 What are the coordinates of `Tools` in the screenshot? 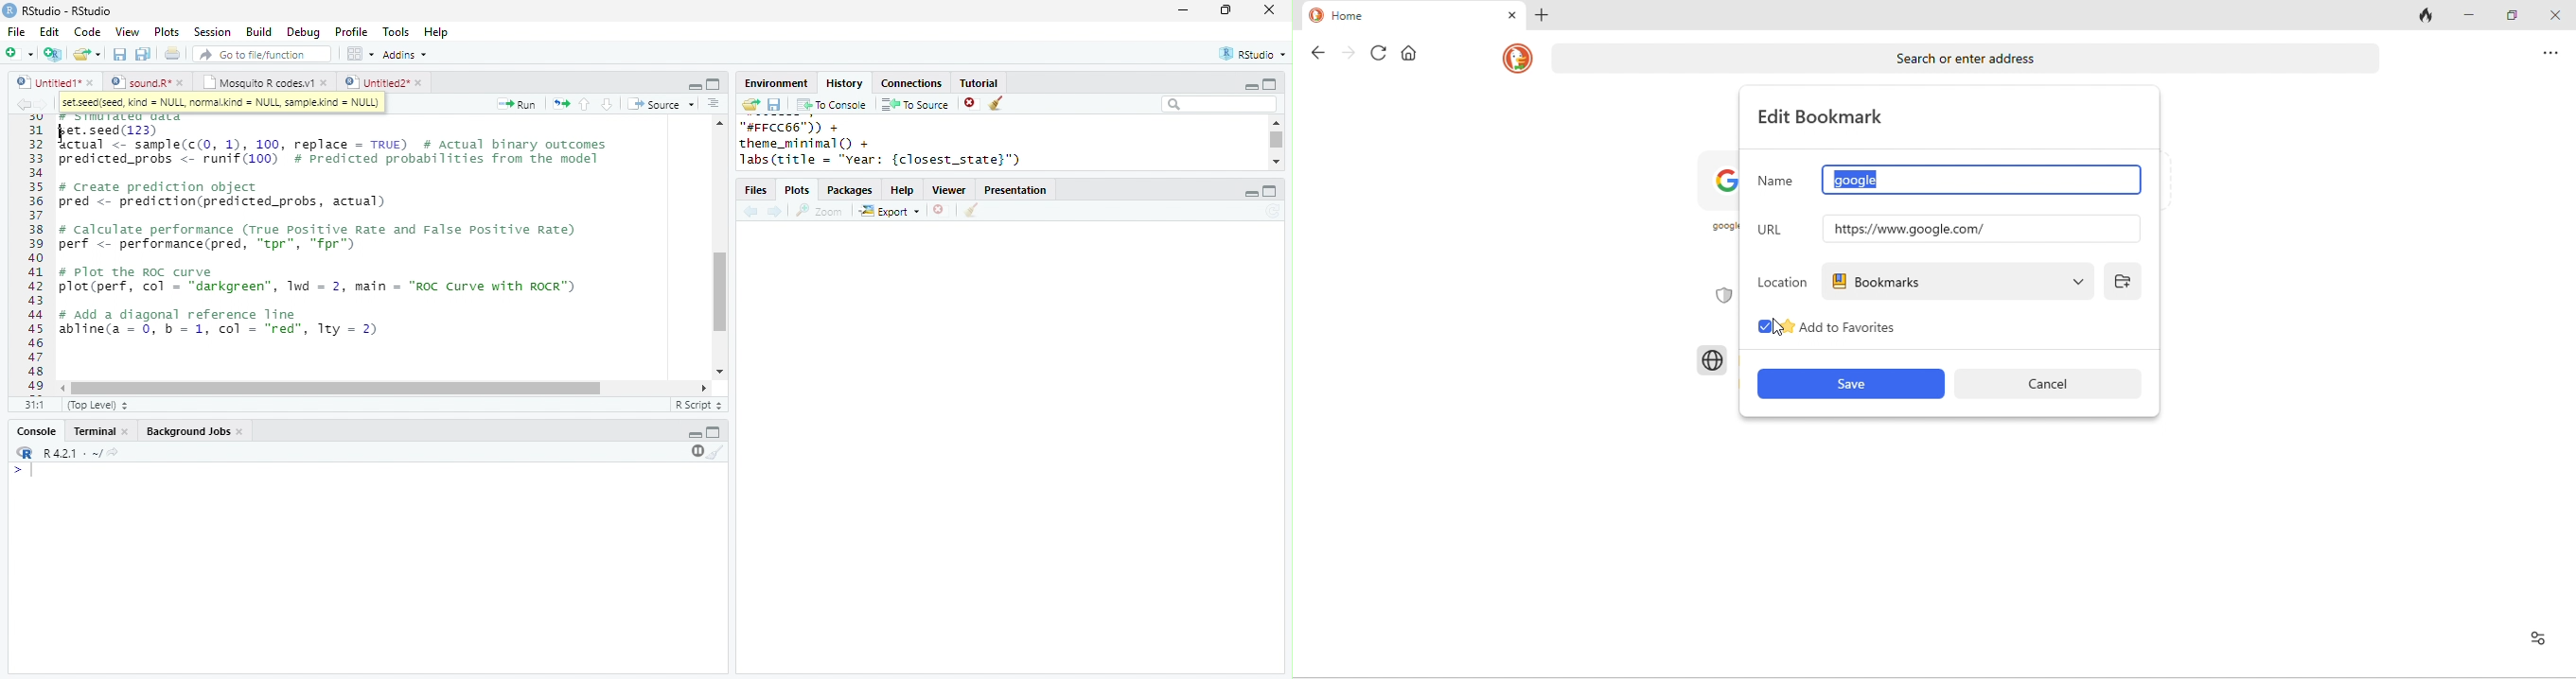 It's located at (397, 32).